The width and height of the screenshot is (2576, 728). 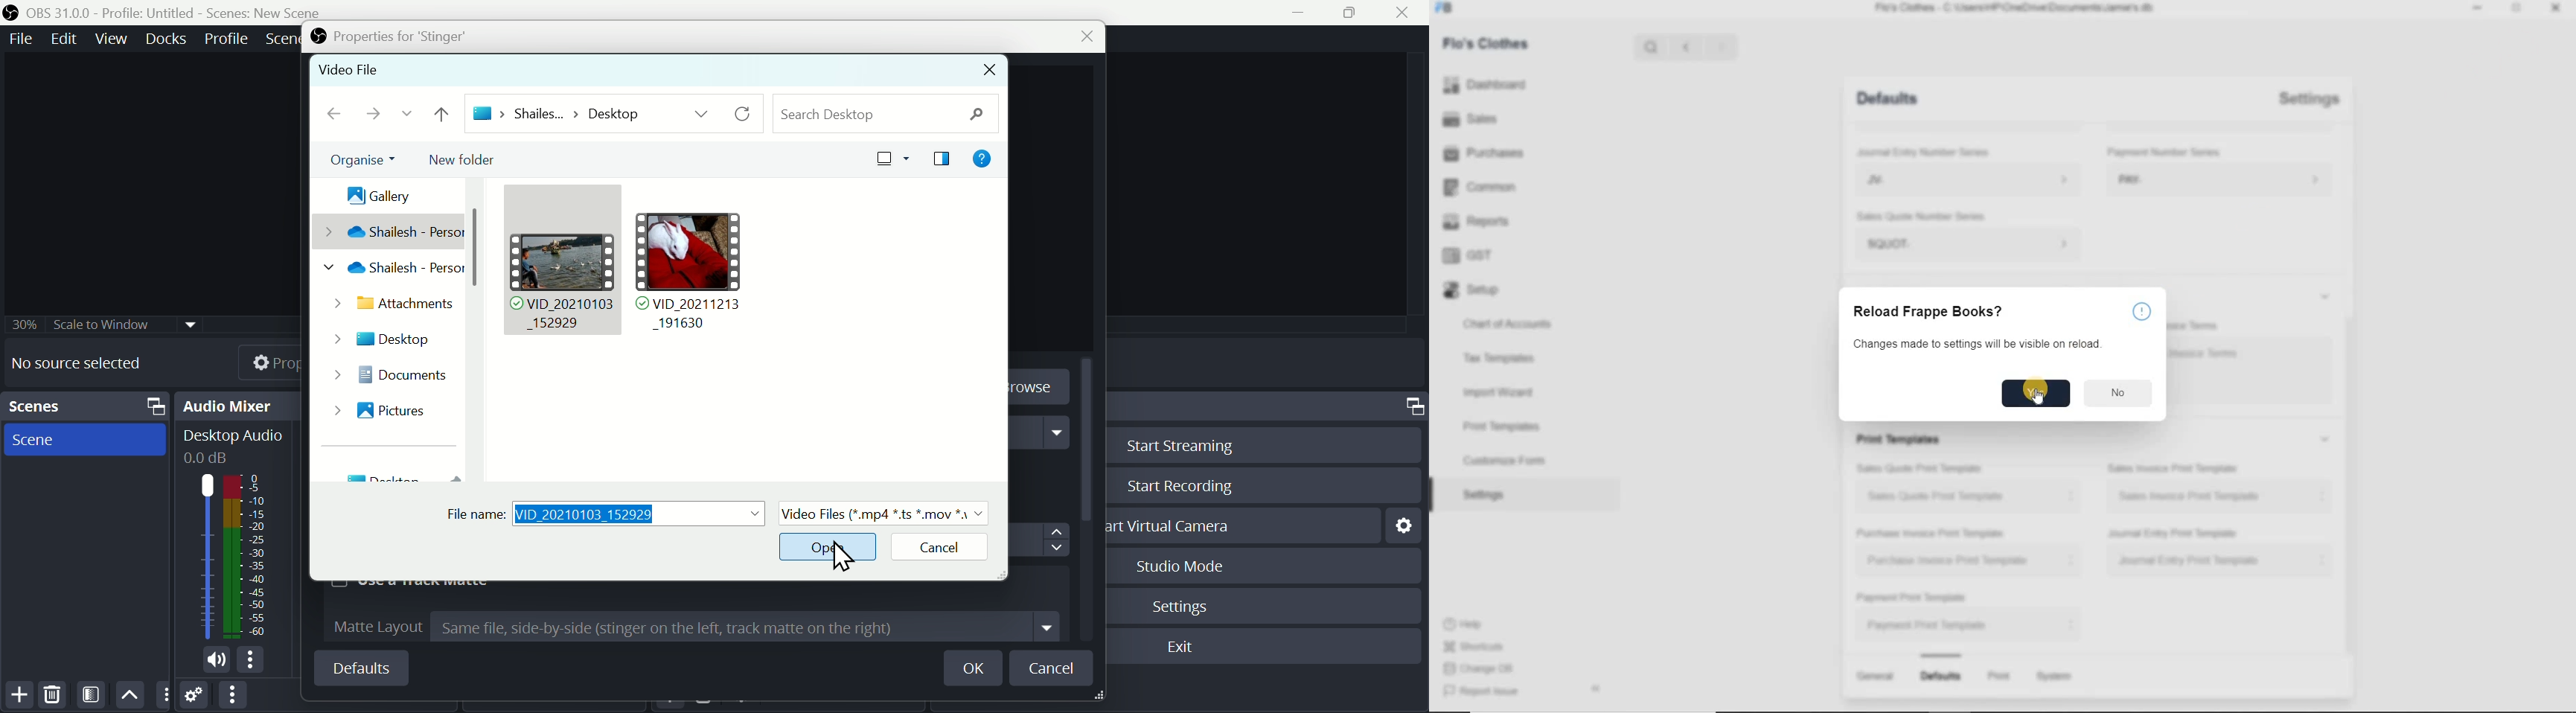 What do you see at coordinates (2143, 311) in the screenshot?
I see `Help` at bounding box center [2143, 311].